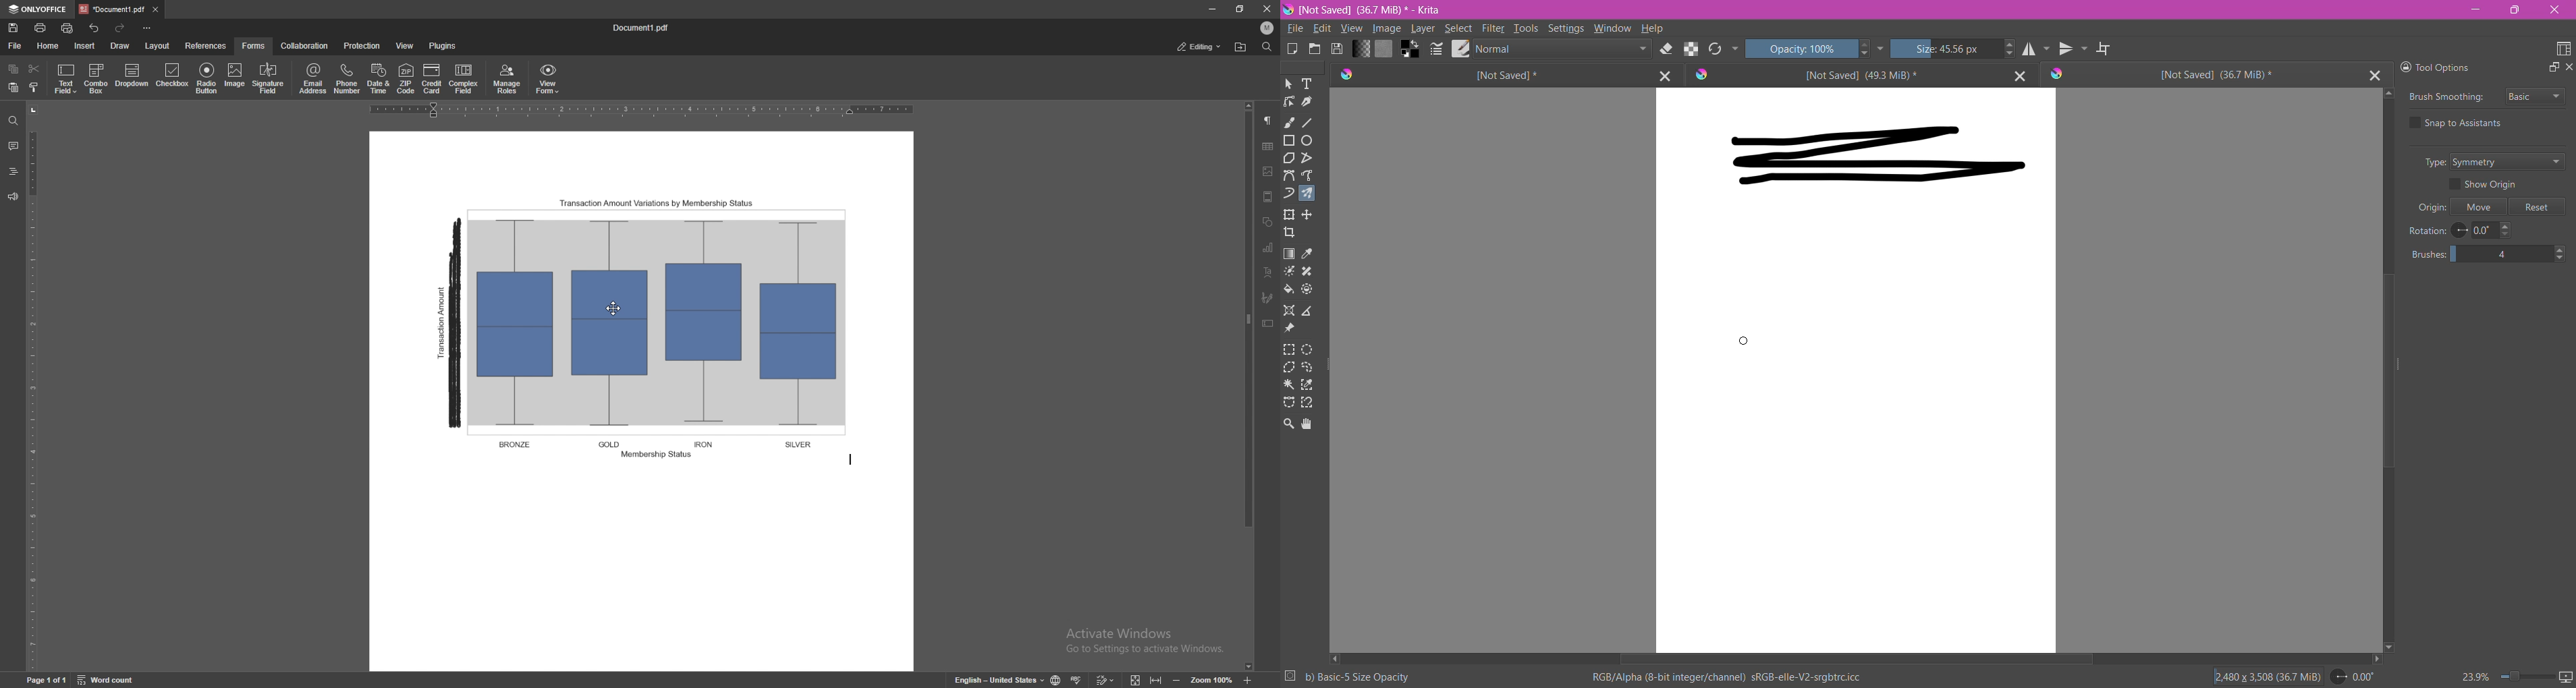  What do you see at coordinates (305, 46) in the screenshot?
I see `collaboration` at bounding box center [305, 46].